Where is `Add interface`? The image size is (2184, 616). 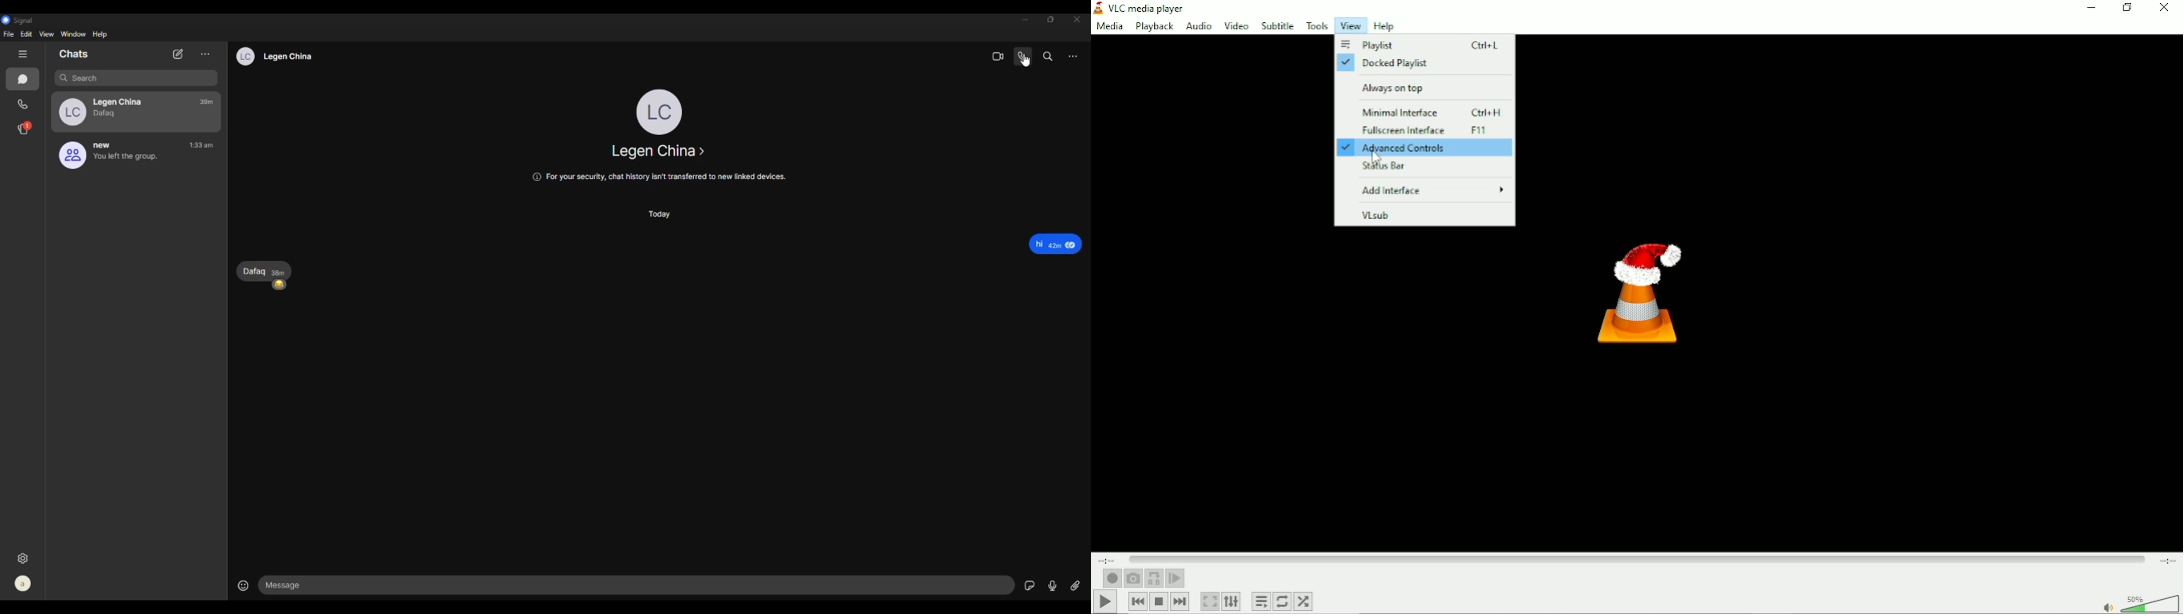
Add interface is located at coordinates (1434, 190).